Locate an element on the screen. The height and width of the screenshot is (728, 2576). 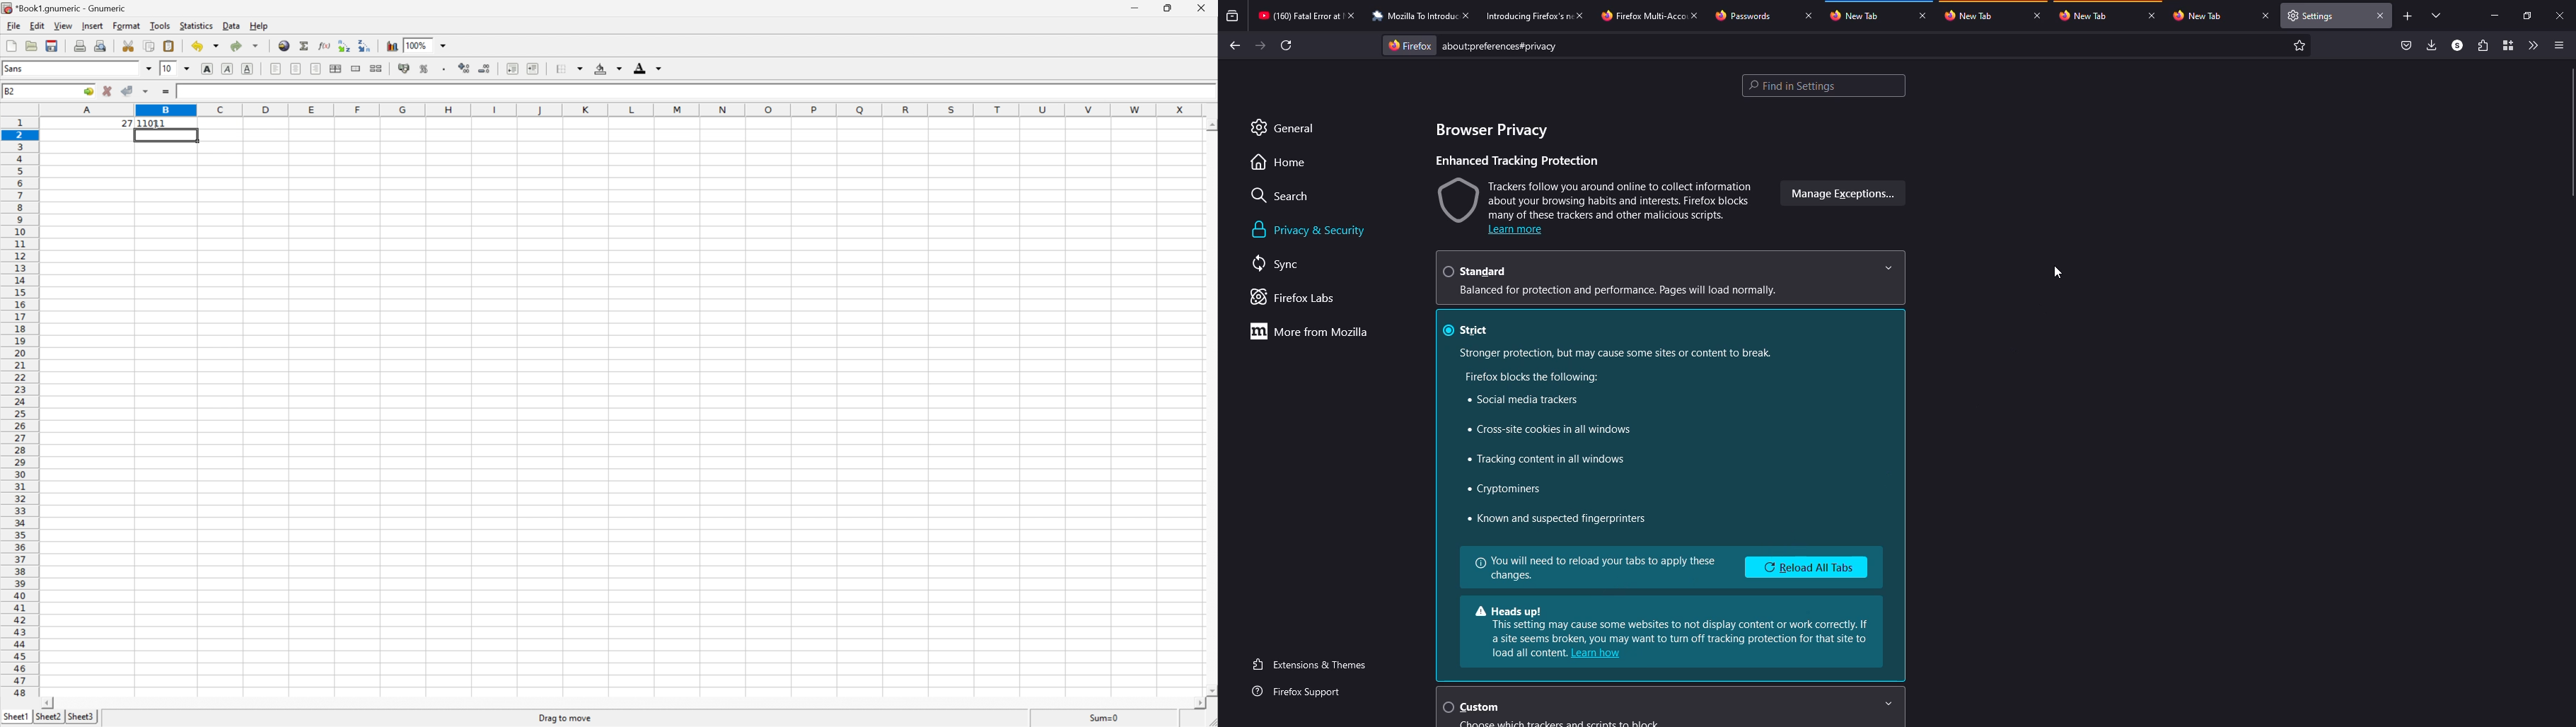
tab is located at coordinates (2084, 15).